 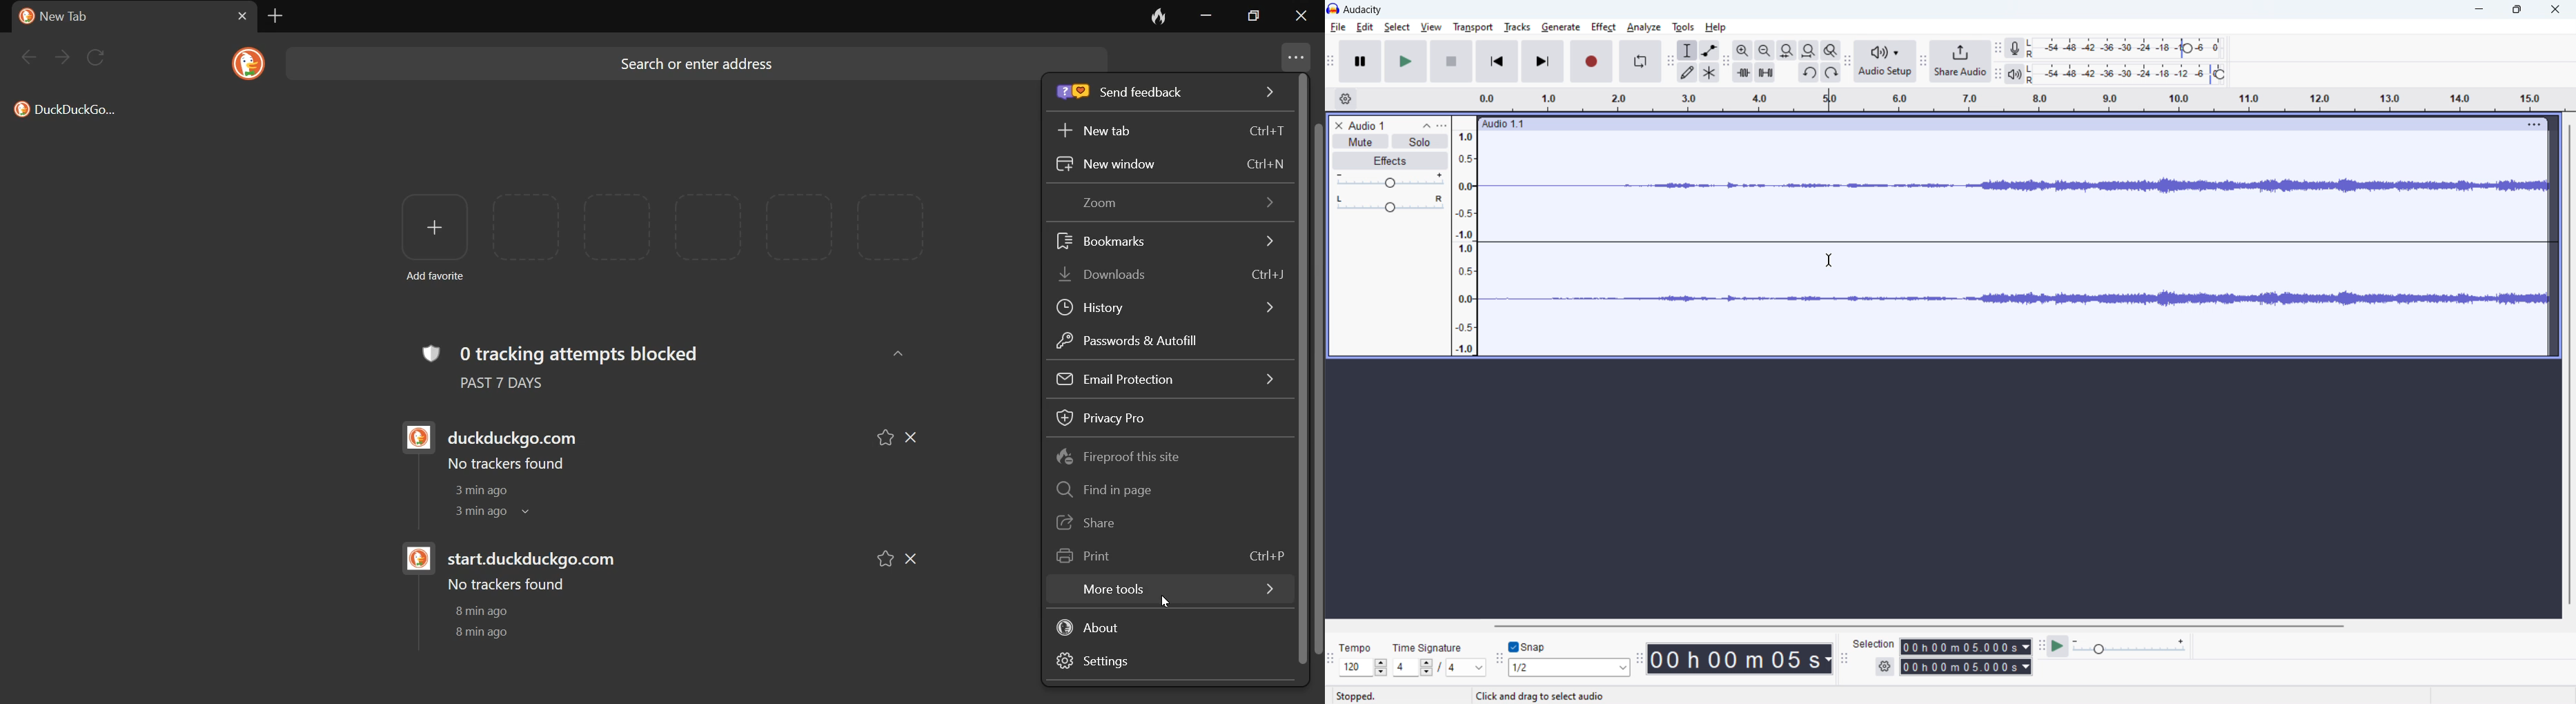 I want to click on tools toolbar, so click(x=1670, y=62).